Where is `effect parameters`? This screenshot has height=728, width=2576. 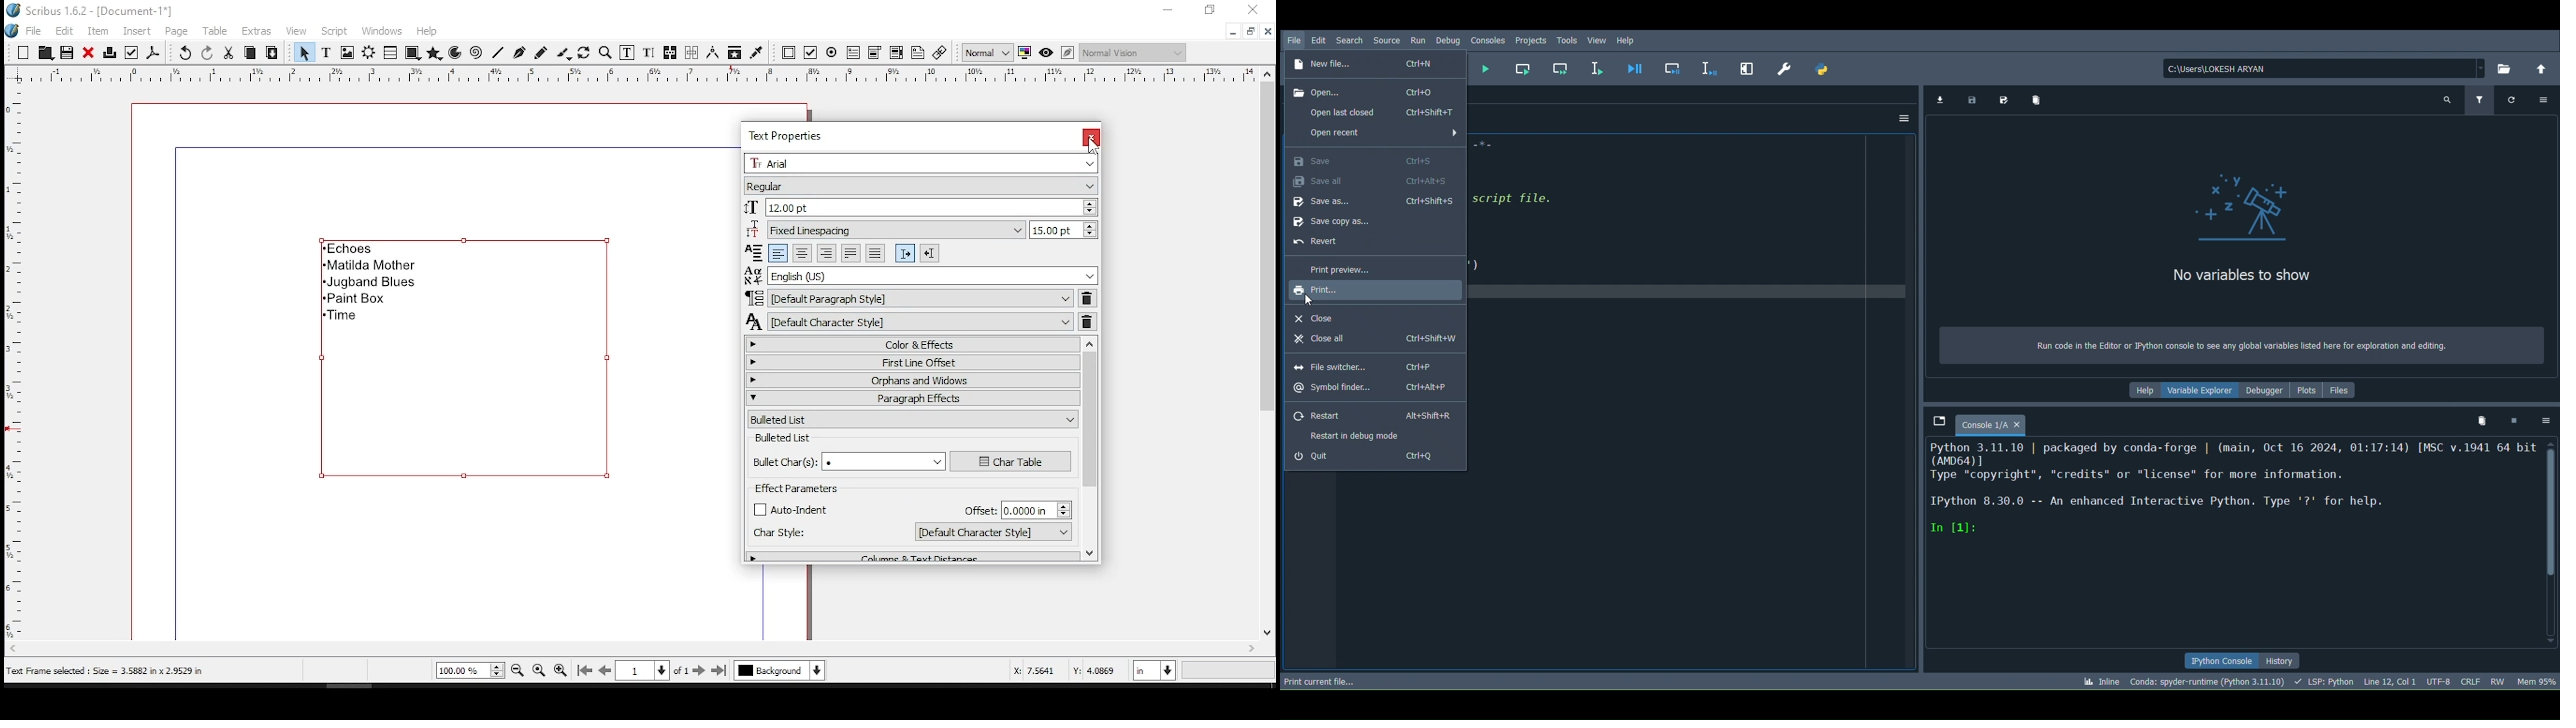
effect parameters is located at coordinates (802, 488).